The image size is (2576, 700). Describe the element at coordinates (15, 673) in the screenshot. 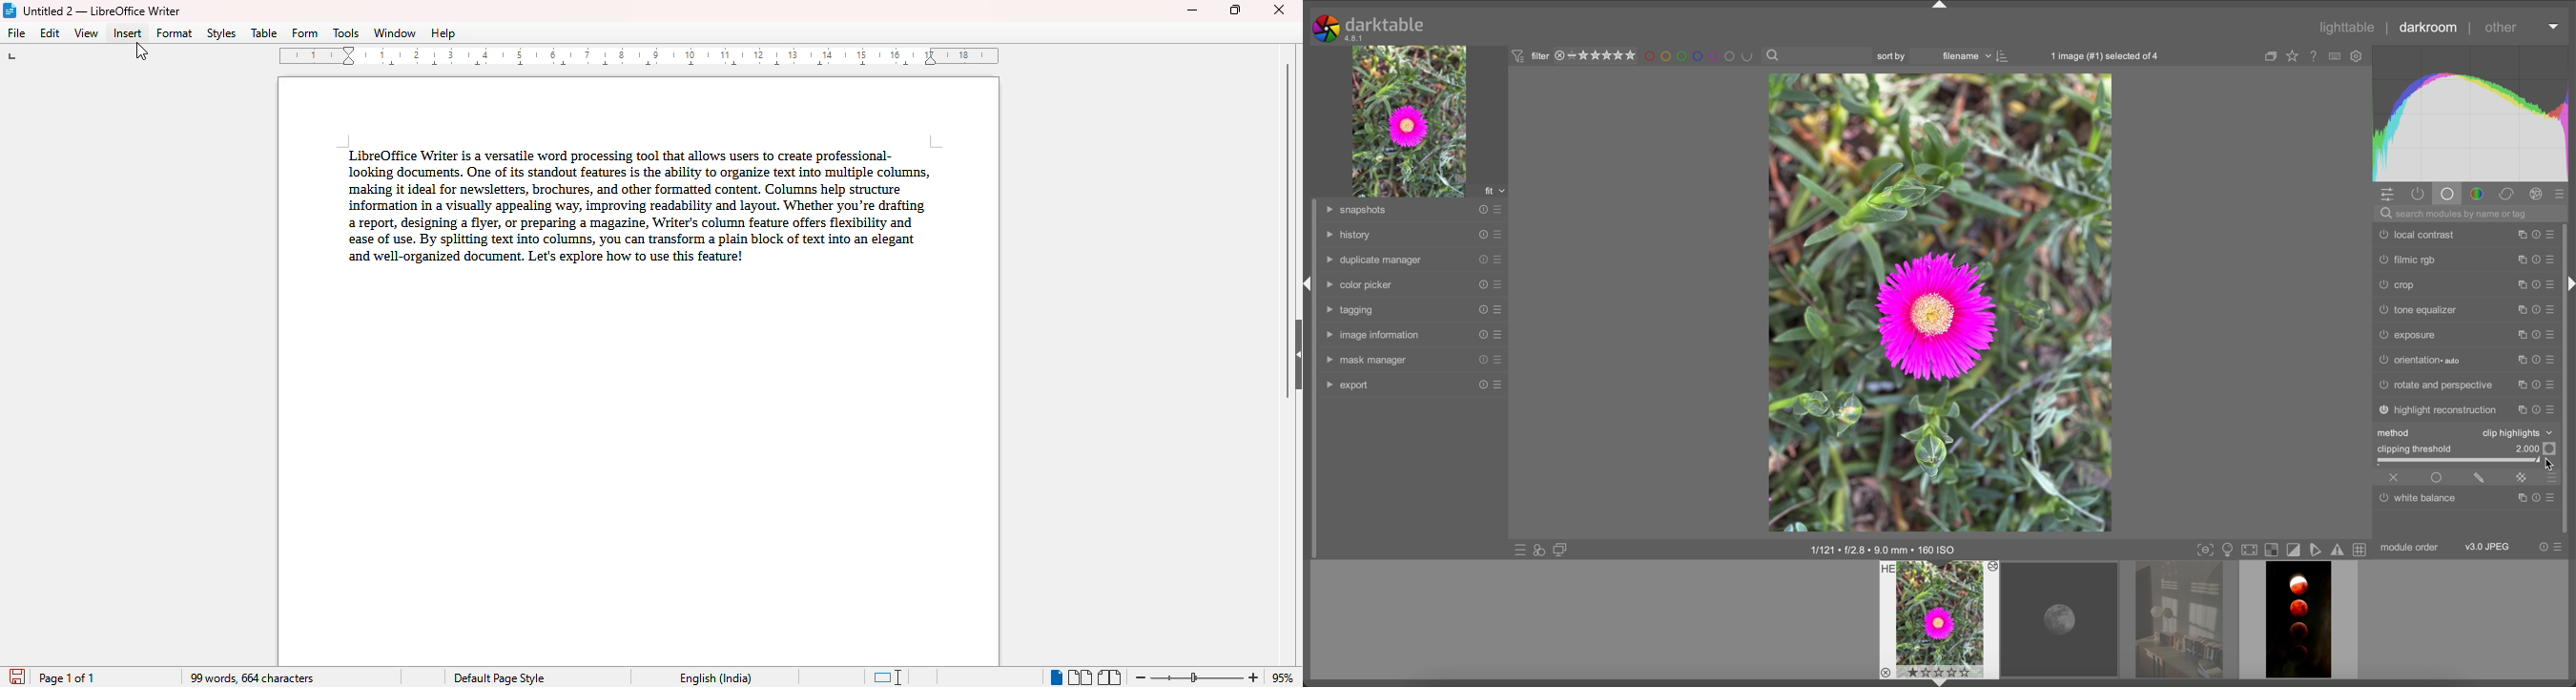

I see `Save document` at that location.